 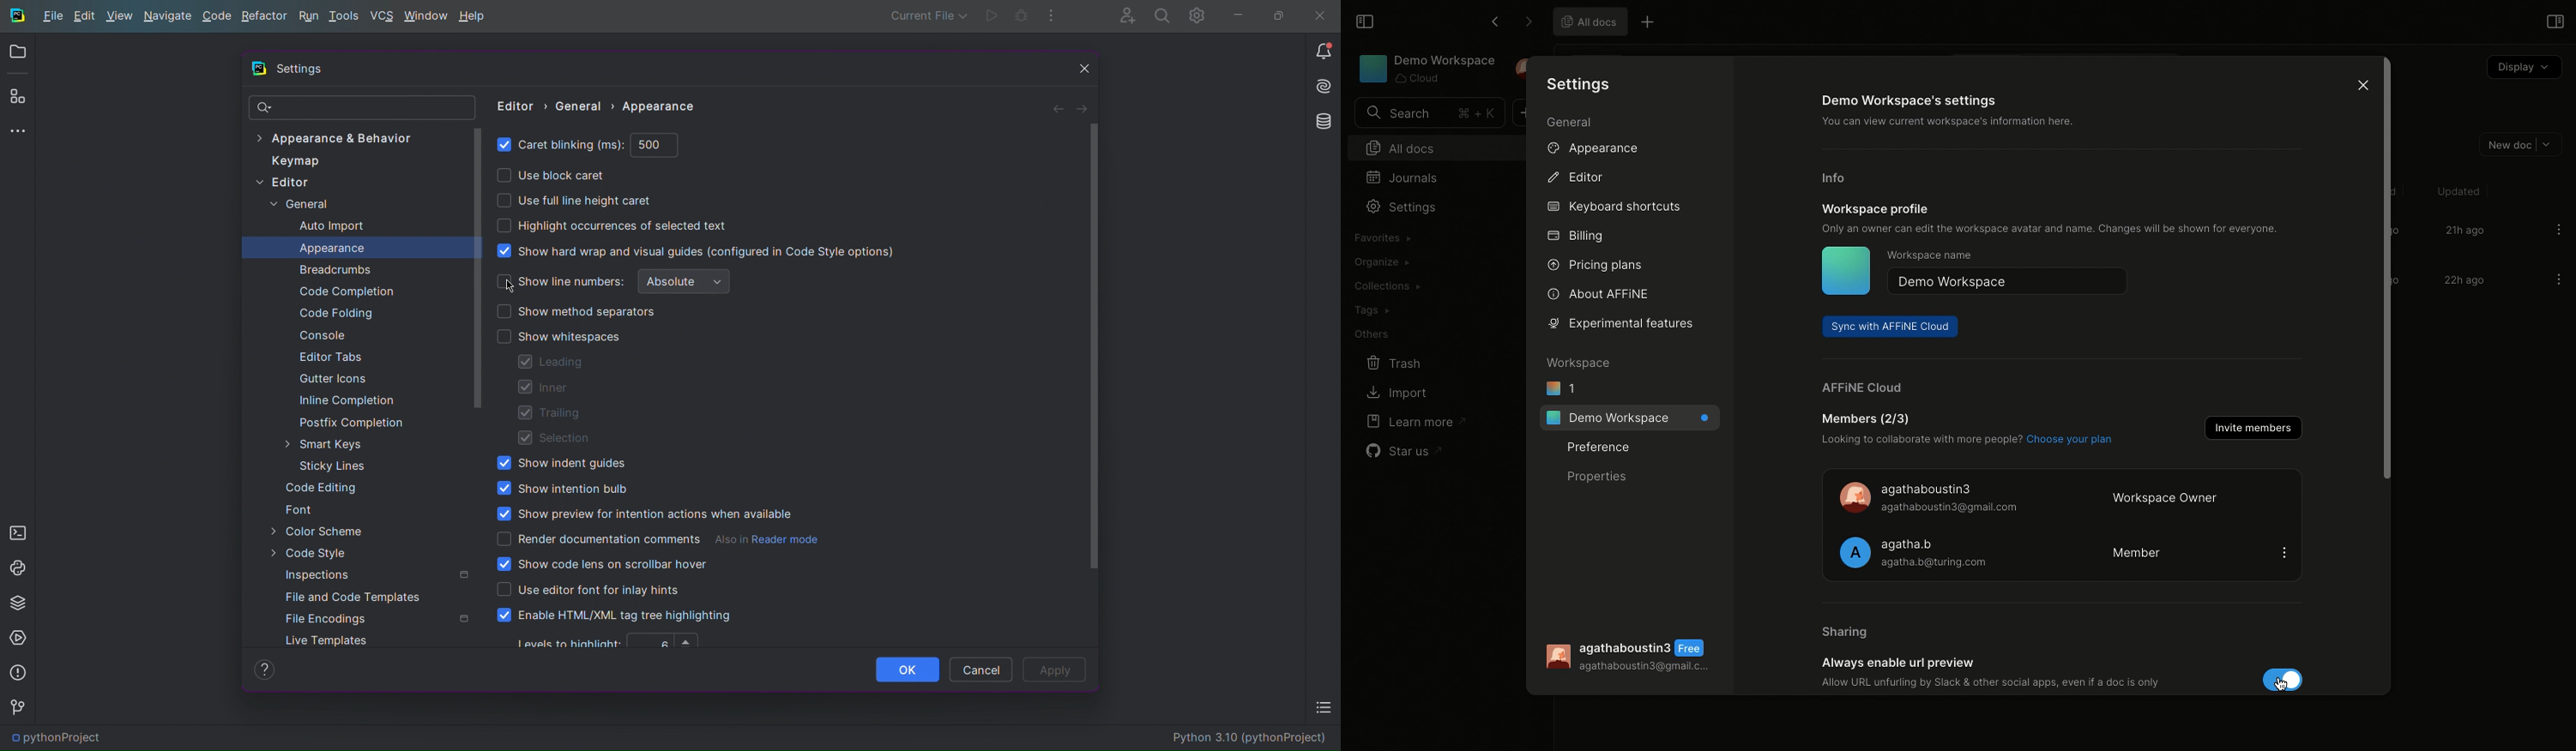 I want to click on Appearance, so click(x=665, y=106).